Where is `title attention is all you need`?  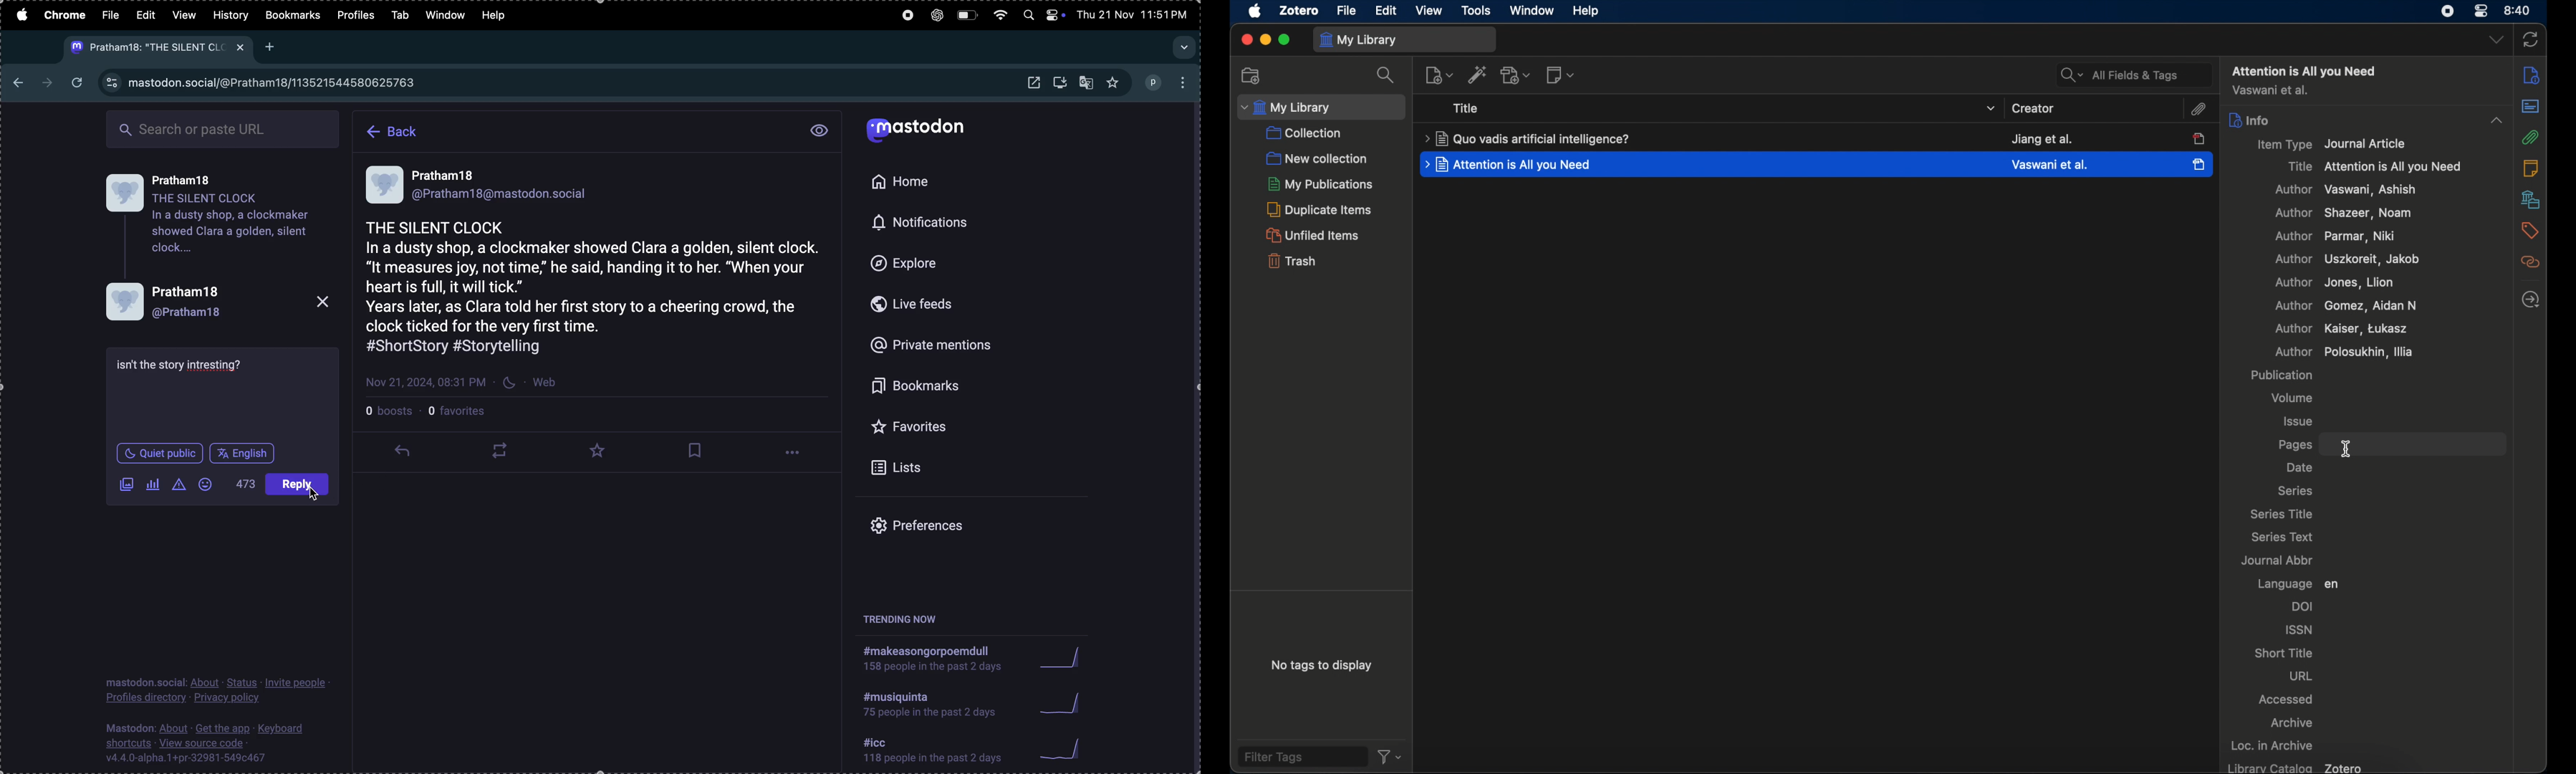
title attention is all you need is located at coordinates (2375, 167).